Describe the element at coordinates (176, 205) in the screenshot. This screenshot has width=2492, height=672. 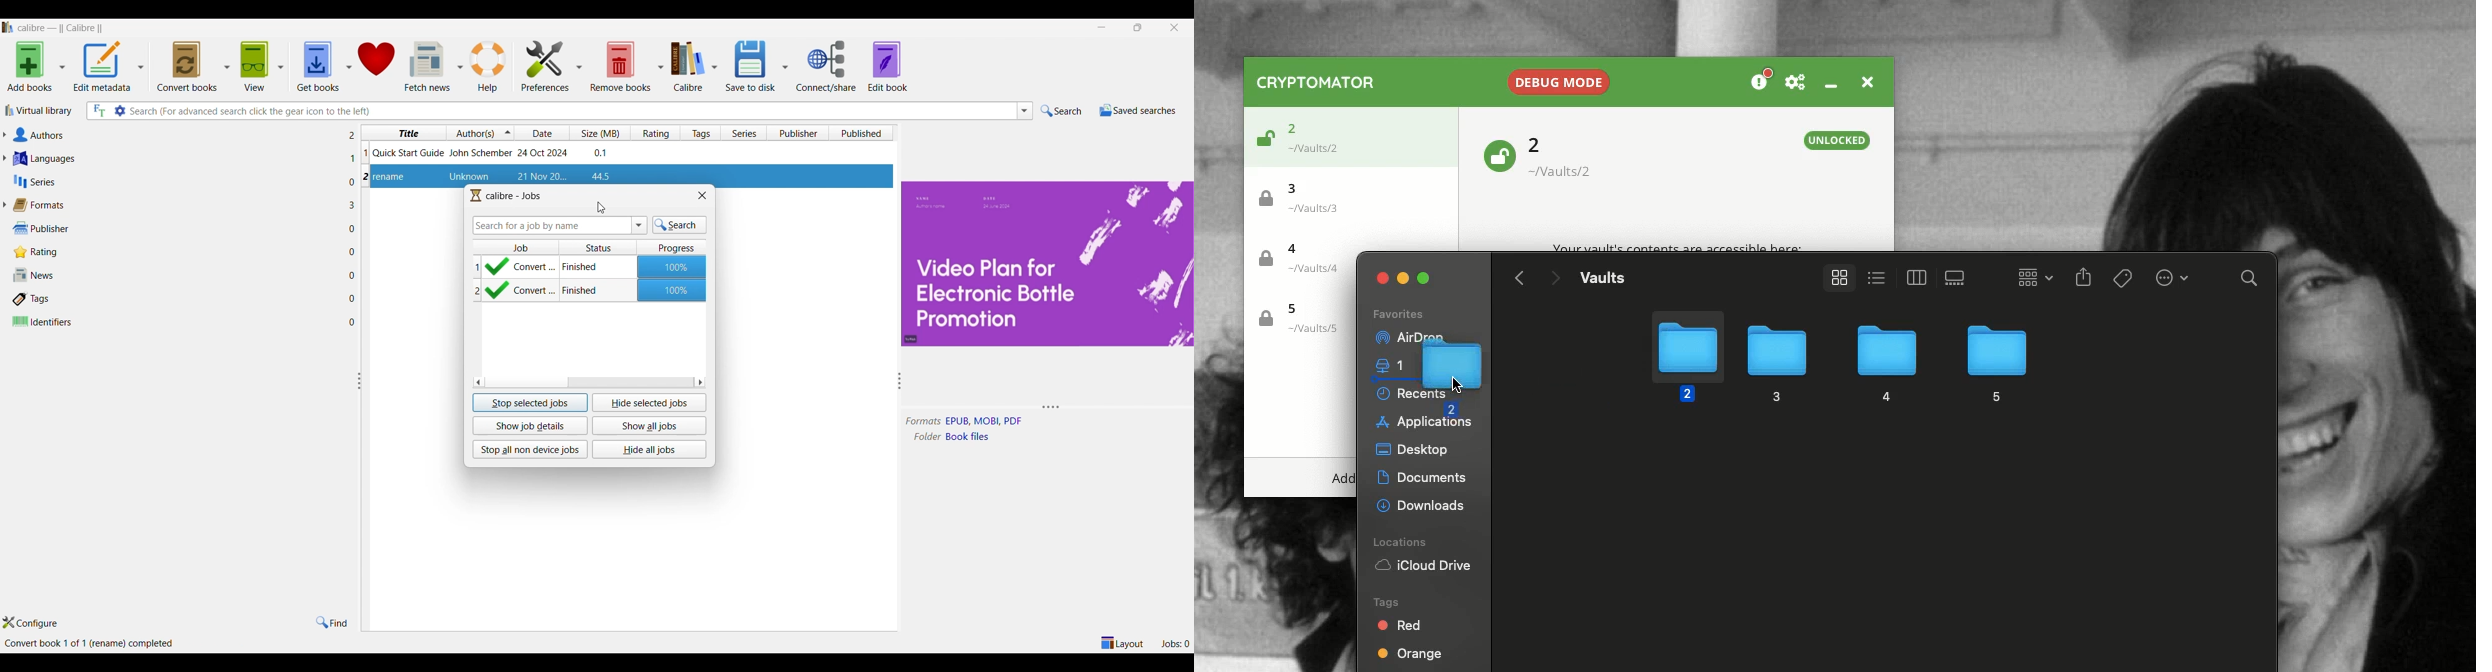
I see `Formats` at that location.